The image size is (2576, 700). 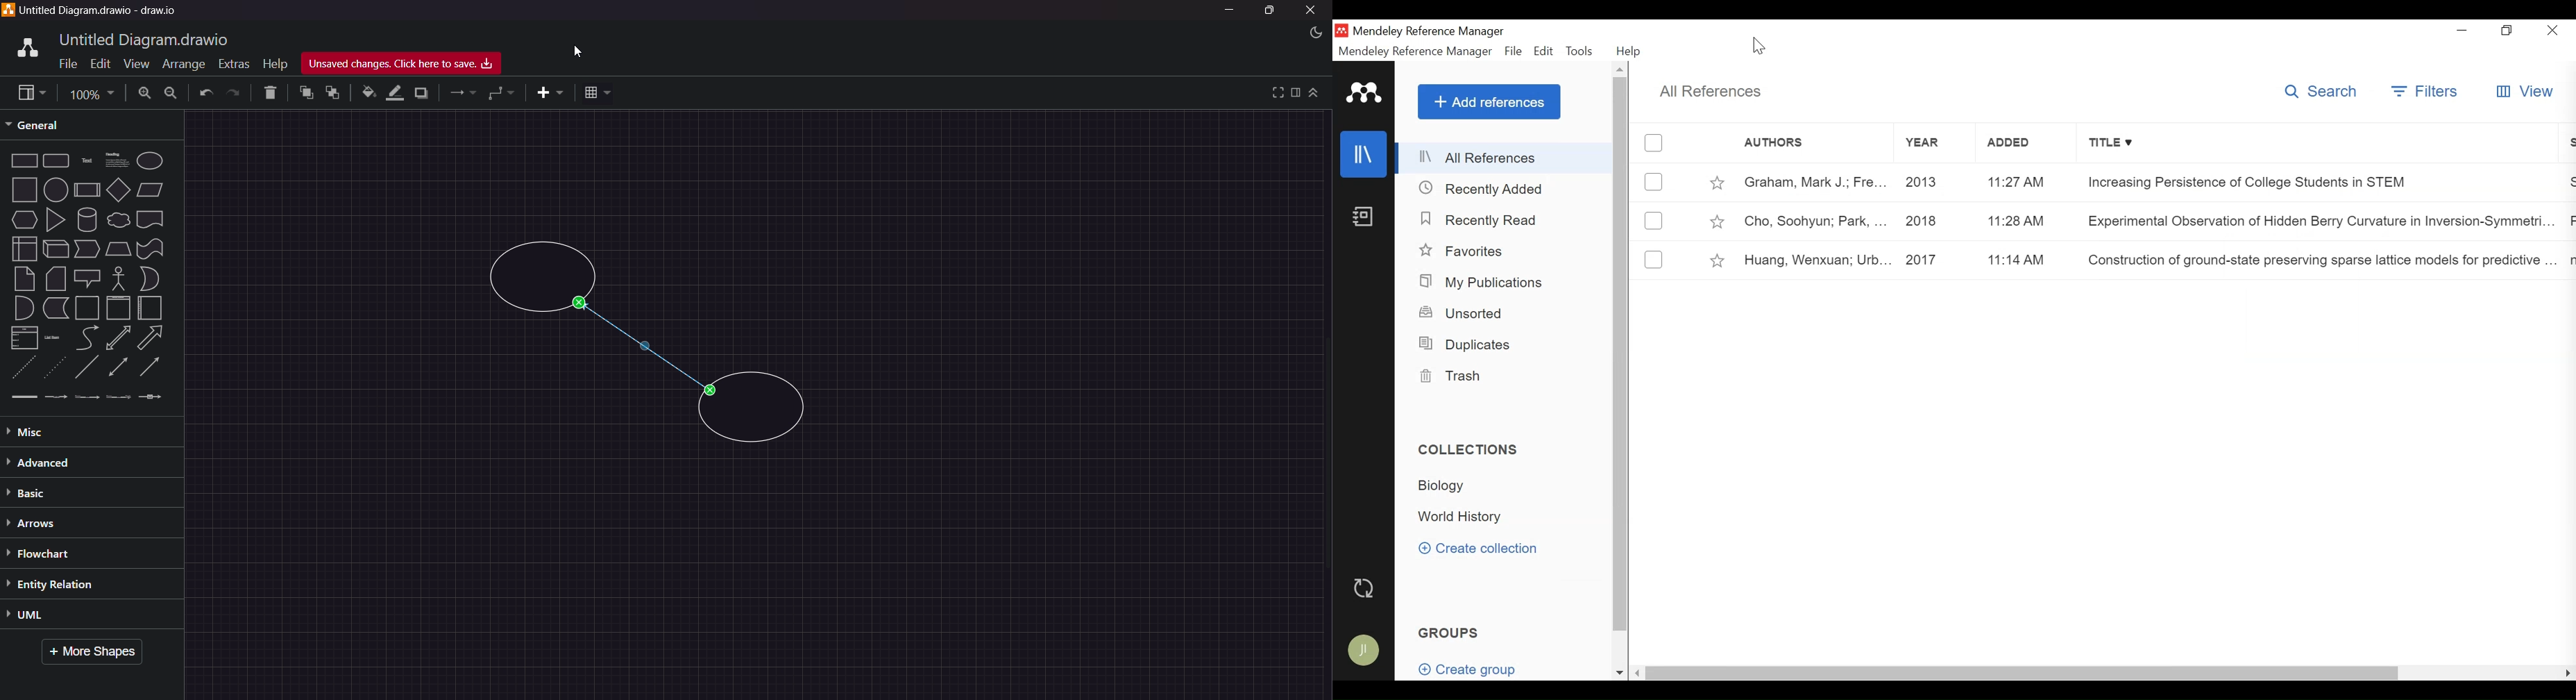 I want to click on Scroll down, so click(x=1618, y=673).